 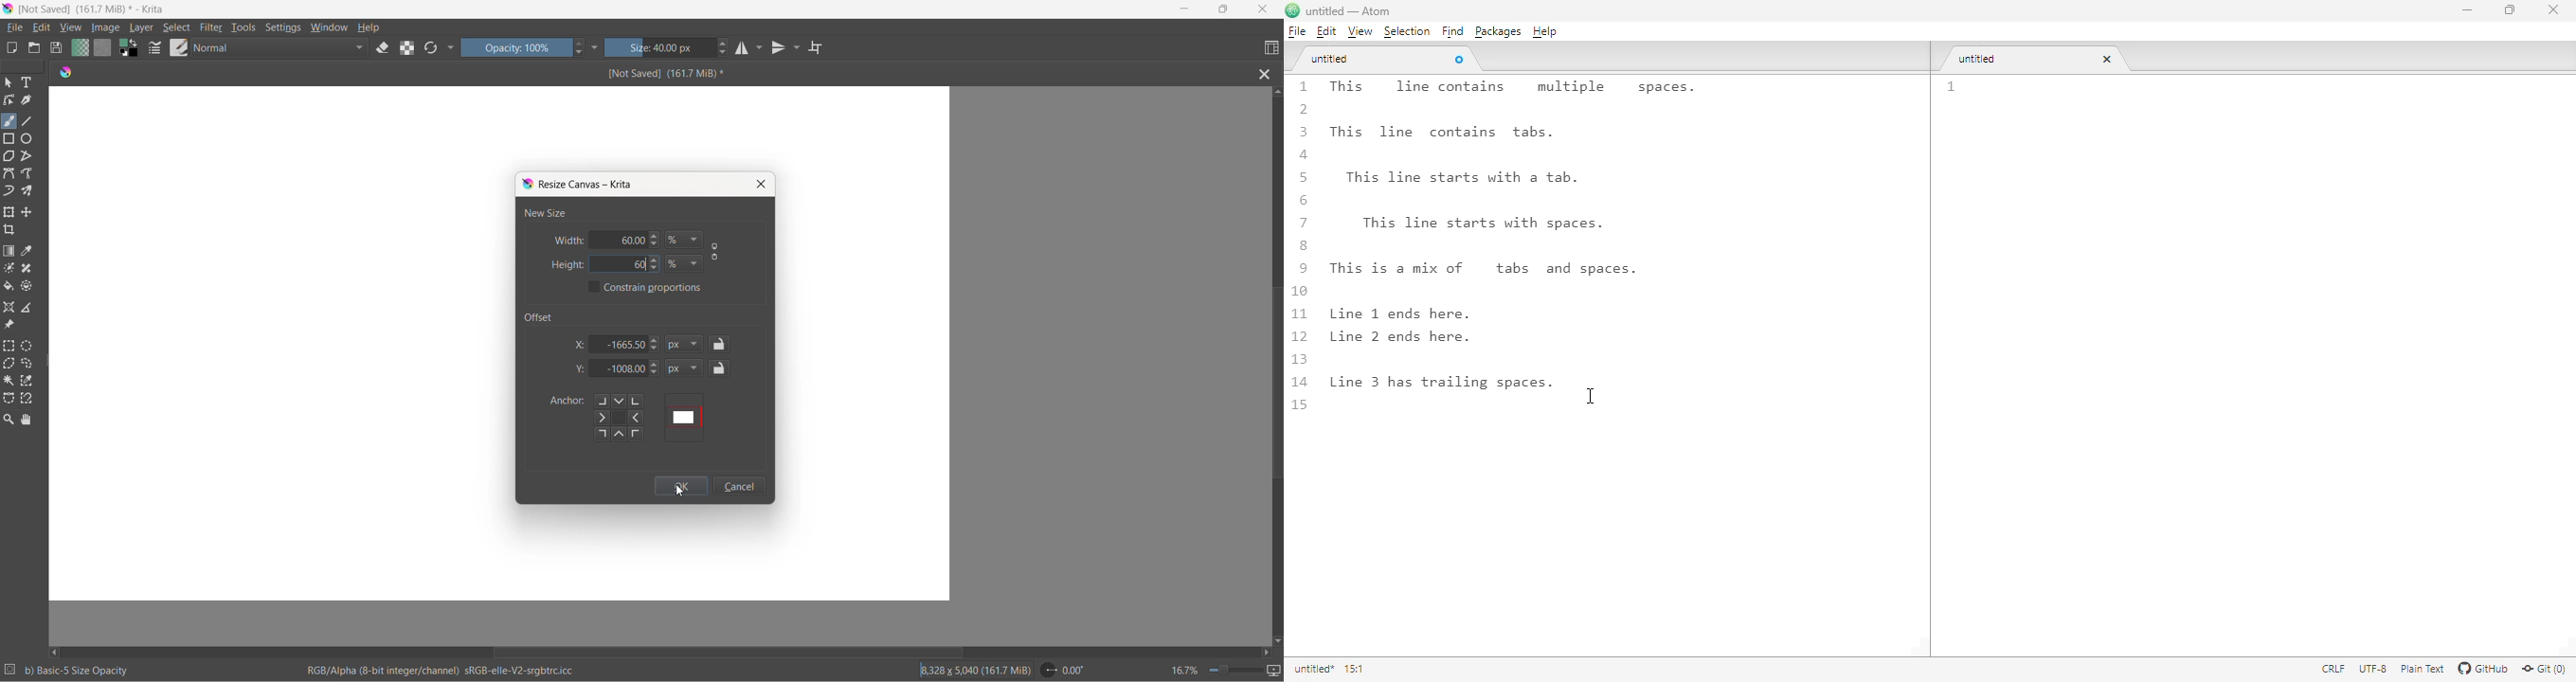 What do you see at coordinates (11, 252) in the screenshot?
I see `draw a gradient` at bounding box center [11, 252].